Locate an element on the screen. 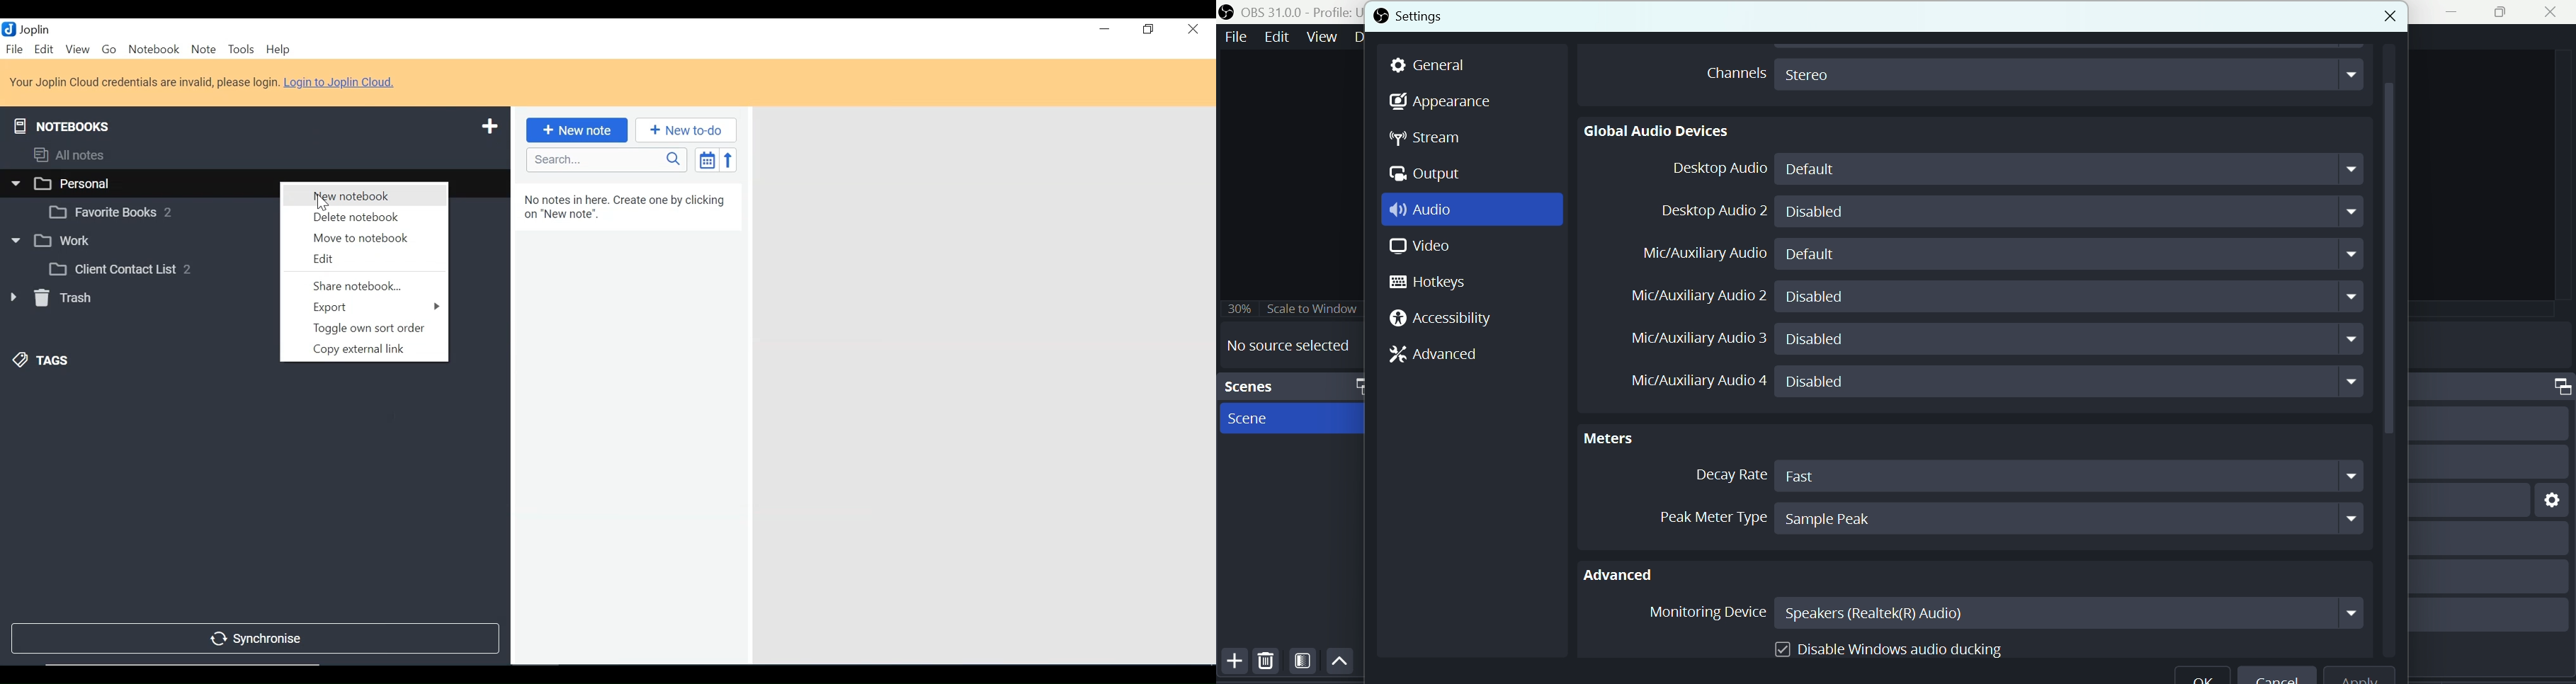  Go is located at coordinates (111, 51).